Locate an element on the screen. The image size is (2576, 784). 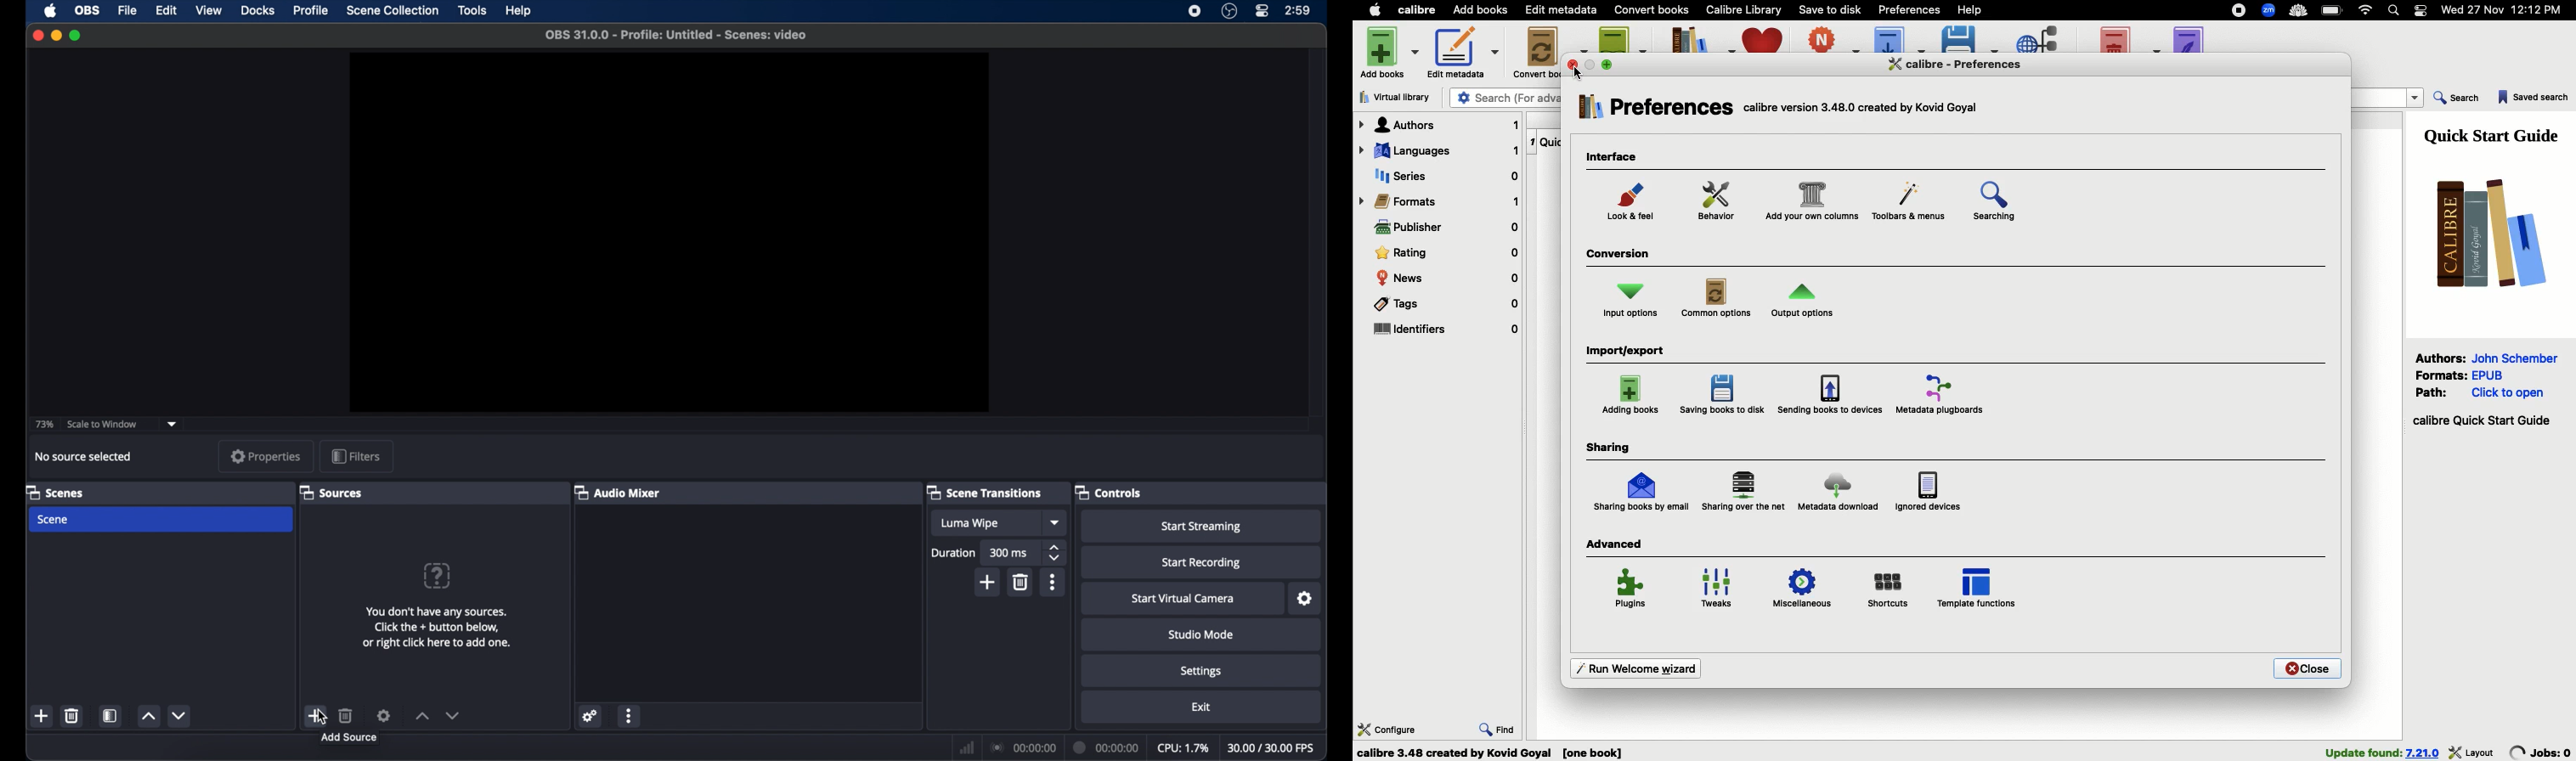
Identifiers is located at coordinates (1446, 330).